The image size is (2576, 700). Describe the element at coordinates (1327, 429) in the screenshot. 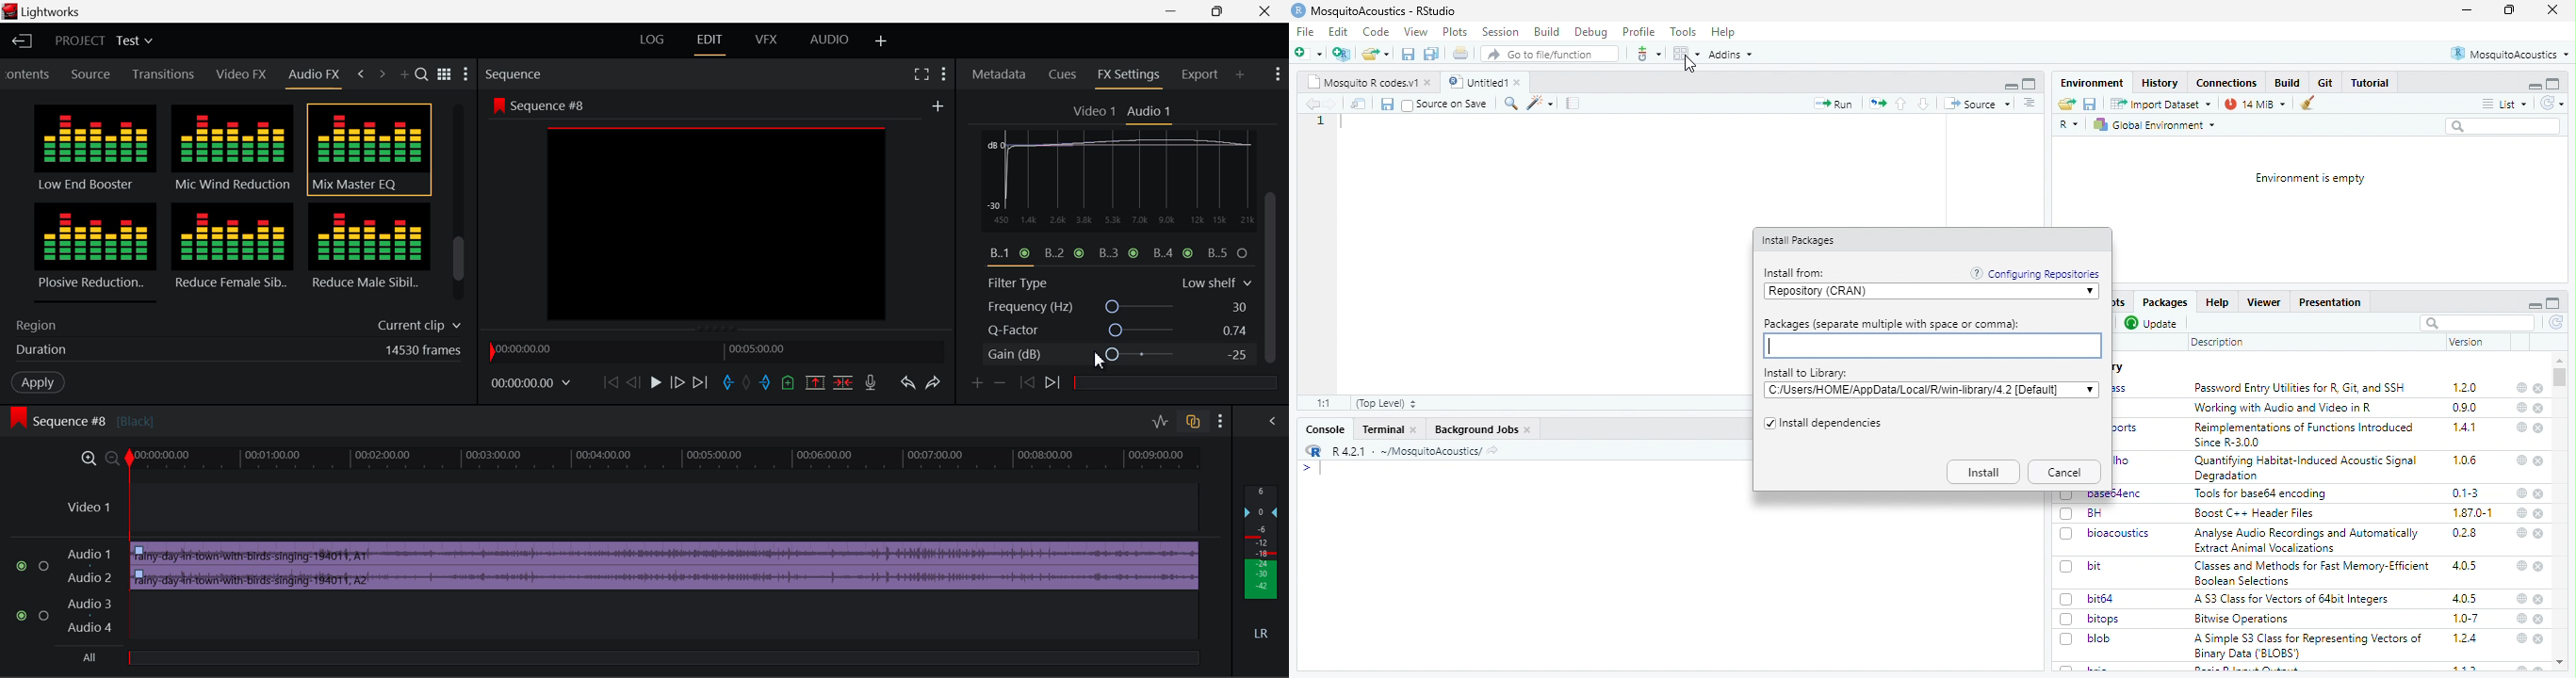

I see `Console` at that location.